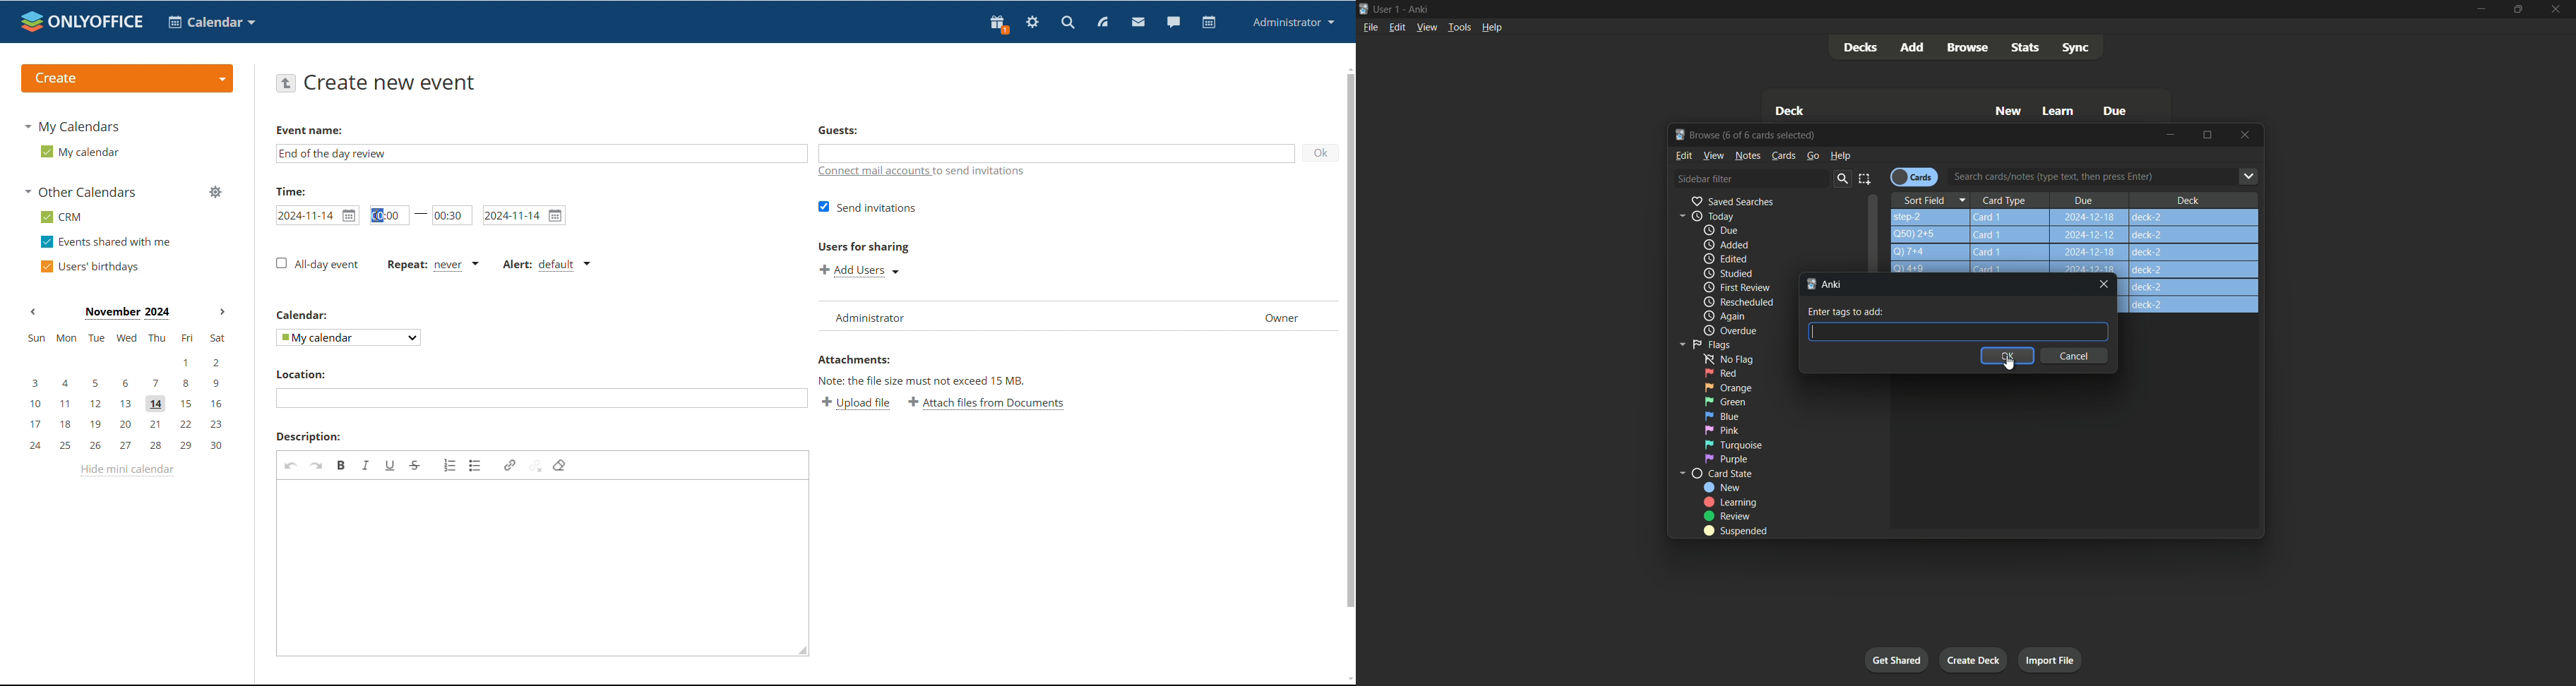 This screenshot has height=700, width=2576. I want to click on no flag, so click(1724, 358).